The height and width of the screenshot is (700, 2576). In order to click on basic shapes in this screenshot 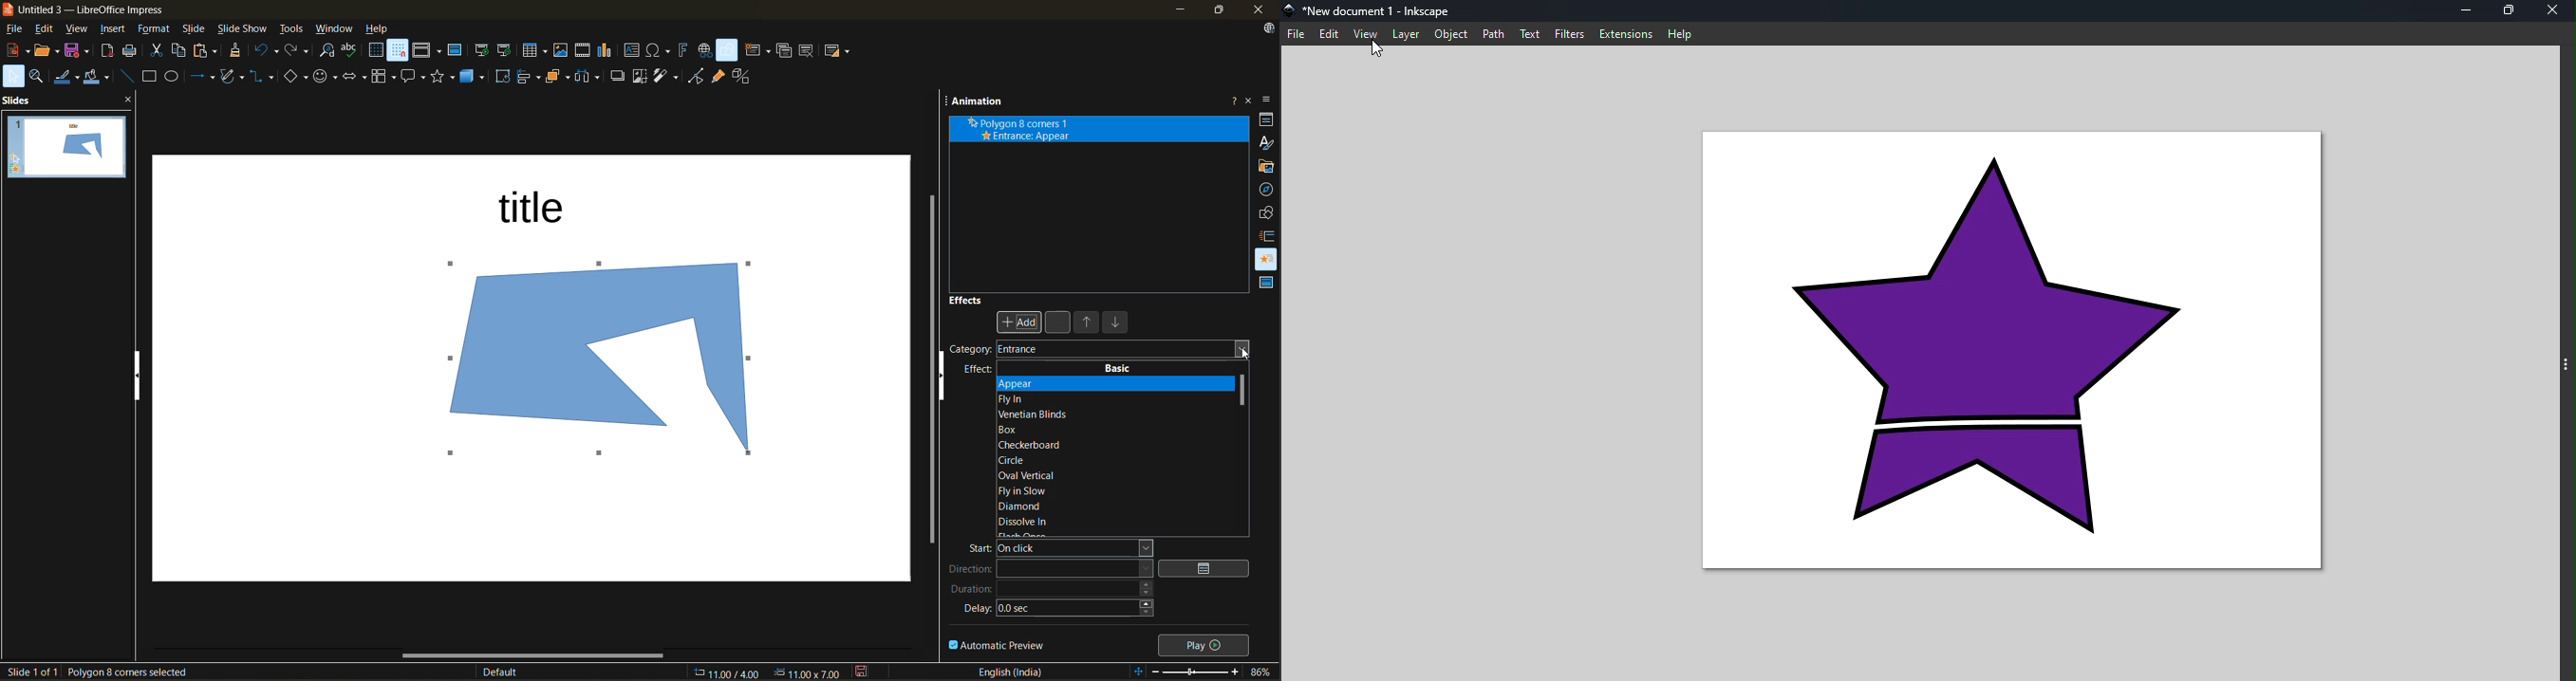, I will do `click(298, 81)`.